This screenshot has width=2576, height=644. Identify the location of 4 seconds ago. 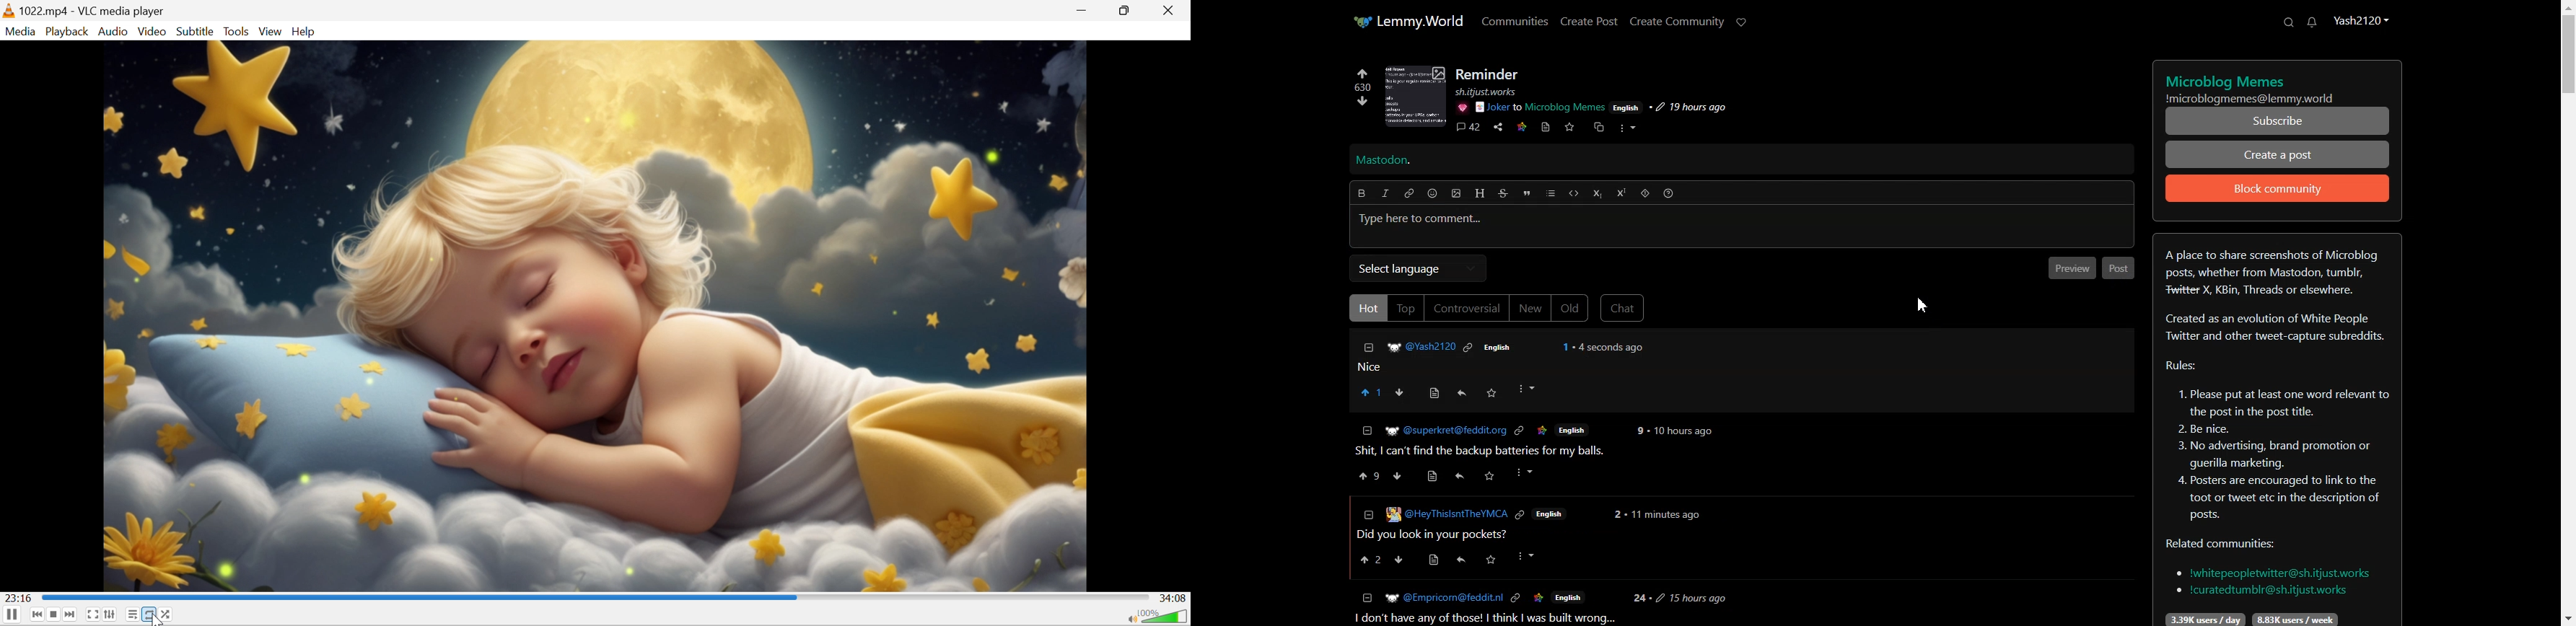
(1612, 346).